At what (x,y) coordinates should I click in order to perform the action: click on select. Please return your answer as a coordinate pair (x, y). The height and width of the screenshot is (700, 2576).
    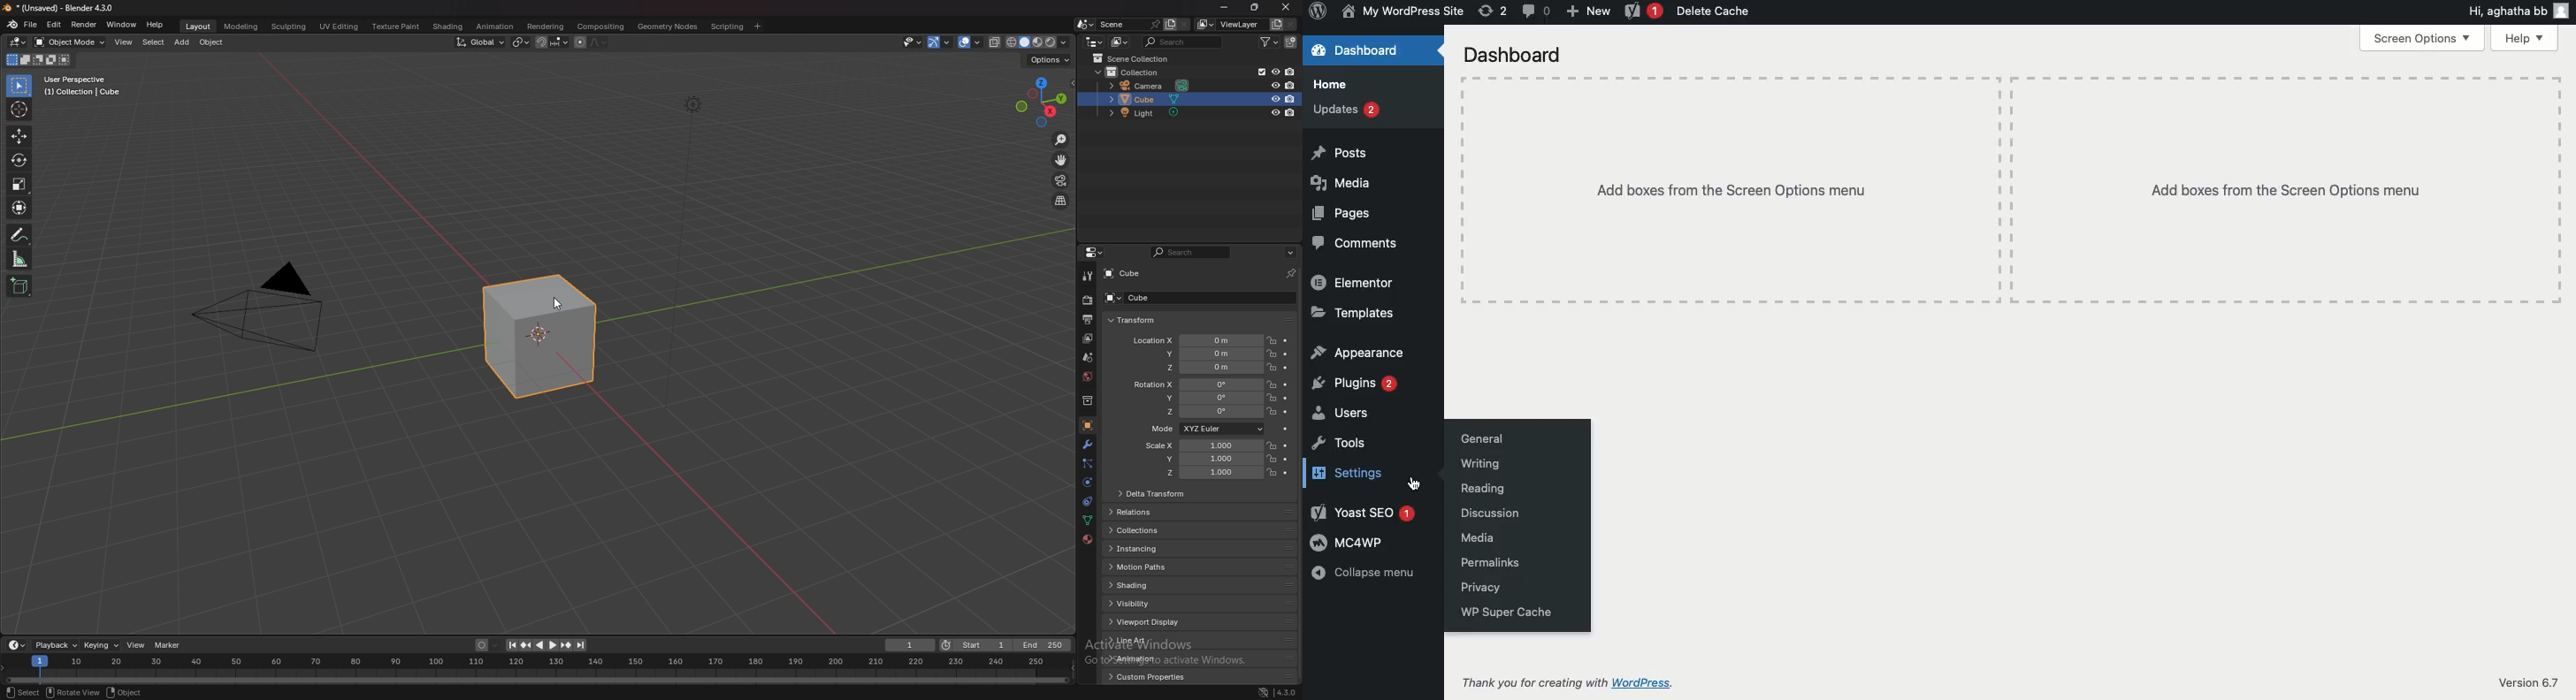
    Looking at the image, I should click on (154, 42).